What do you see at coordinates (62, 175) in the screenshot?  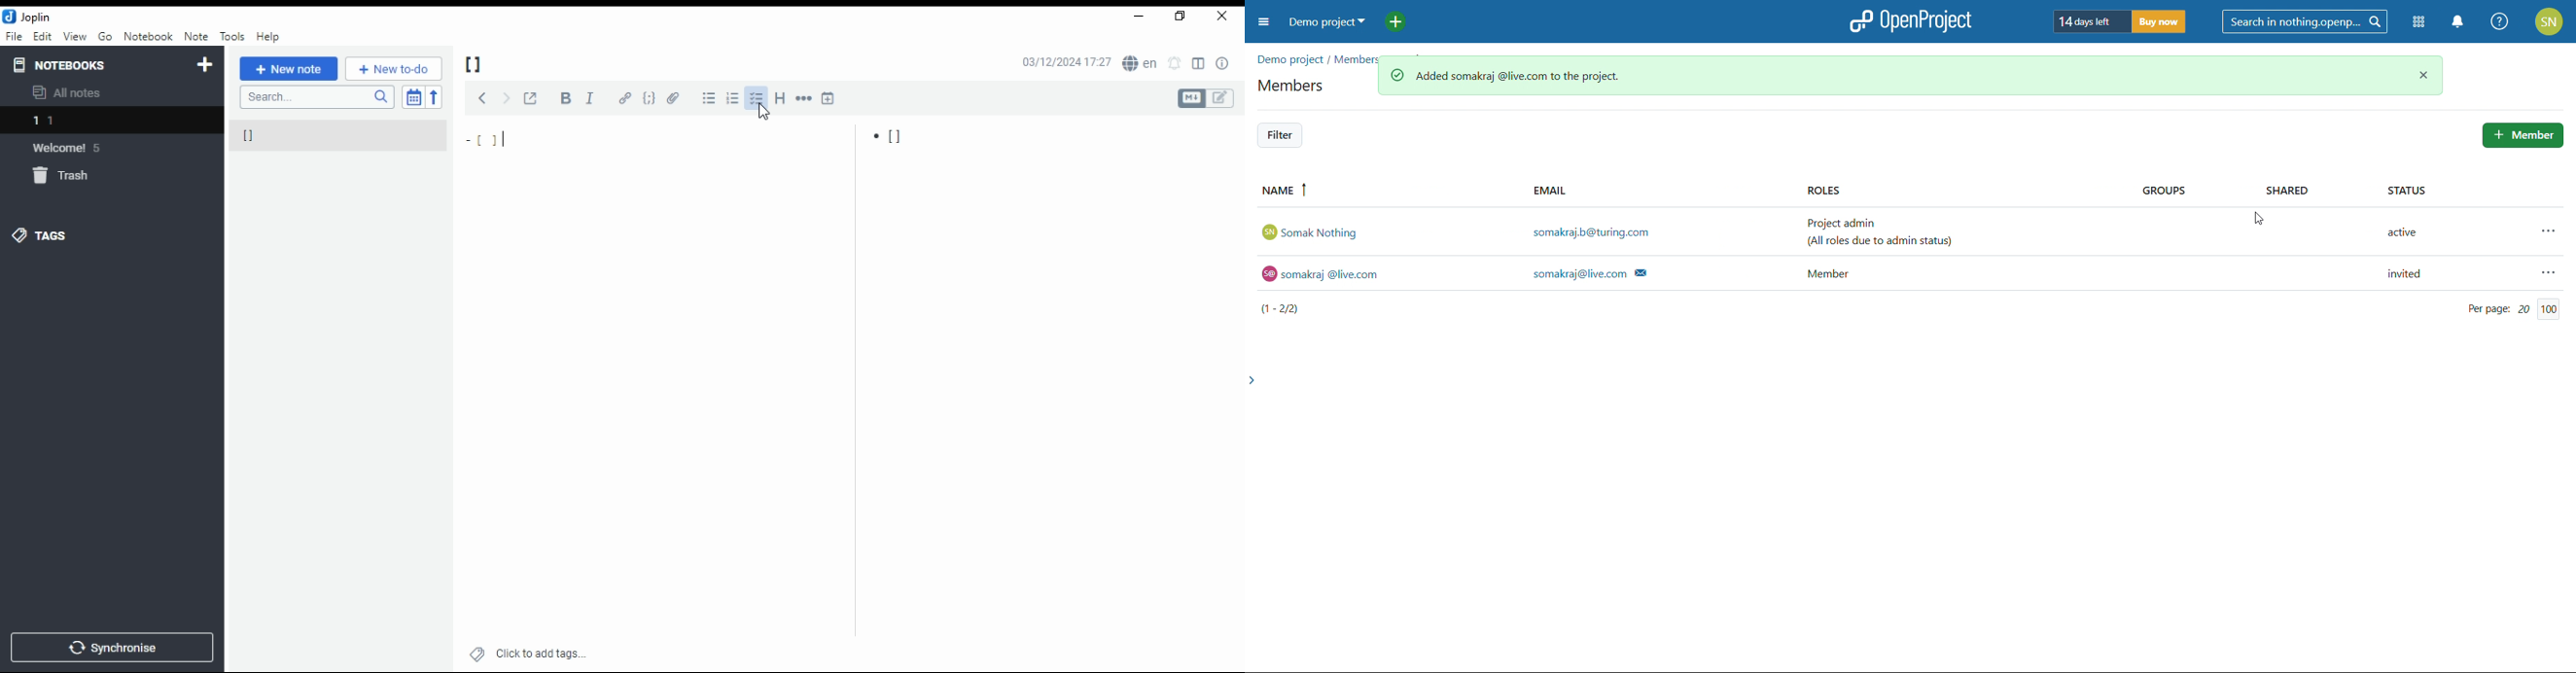 I see `trash` at bounding box center [62, 175].